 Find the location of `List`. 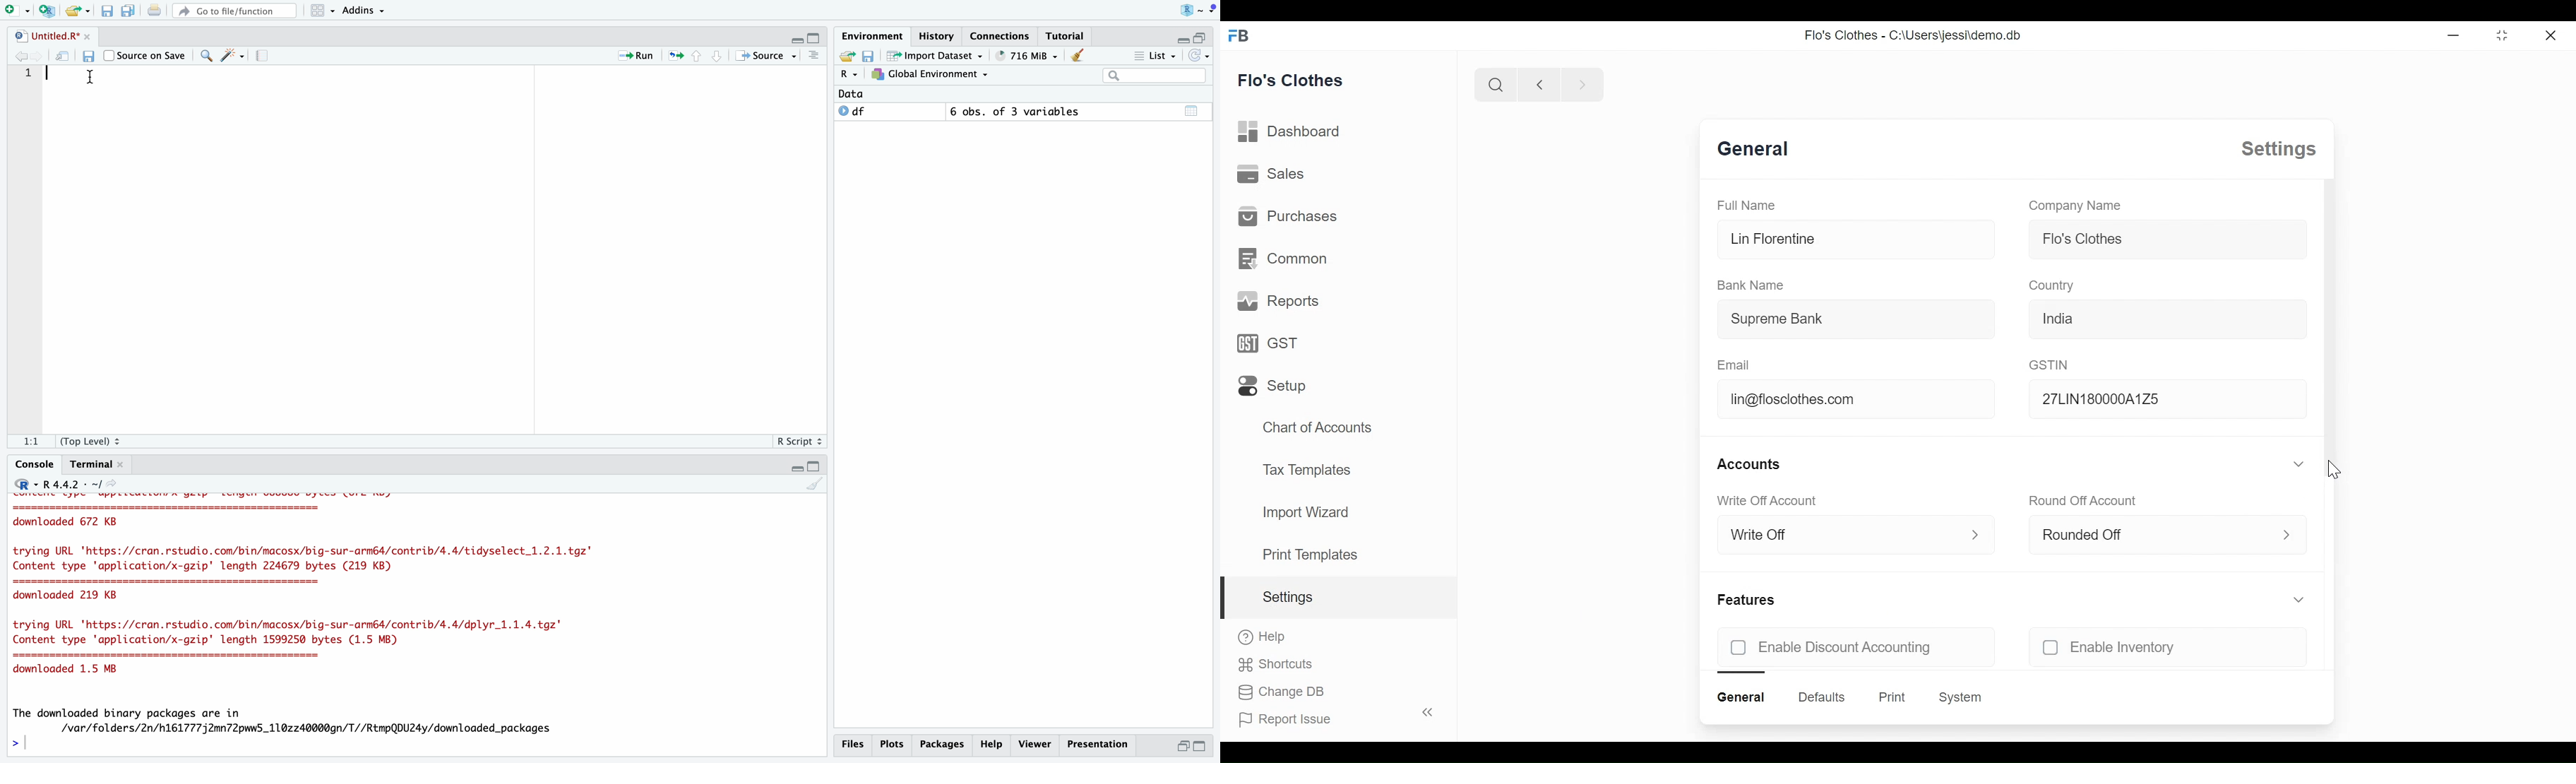

List is located at coordinates (1155, 55).